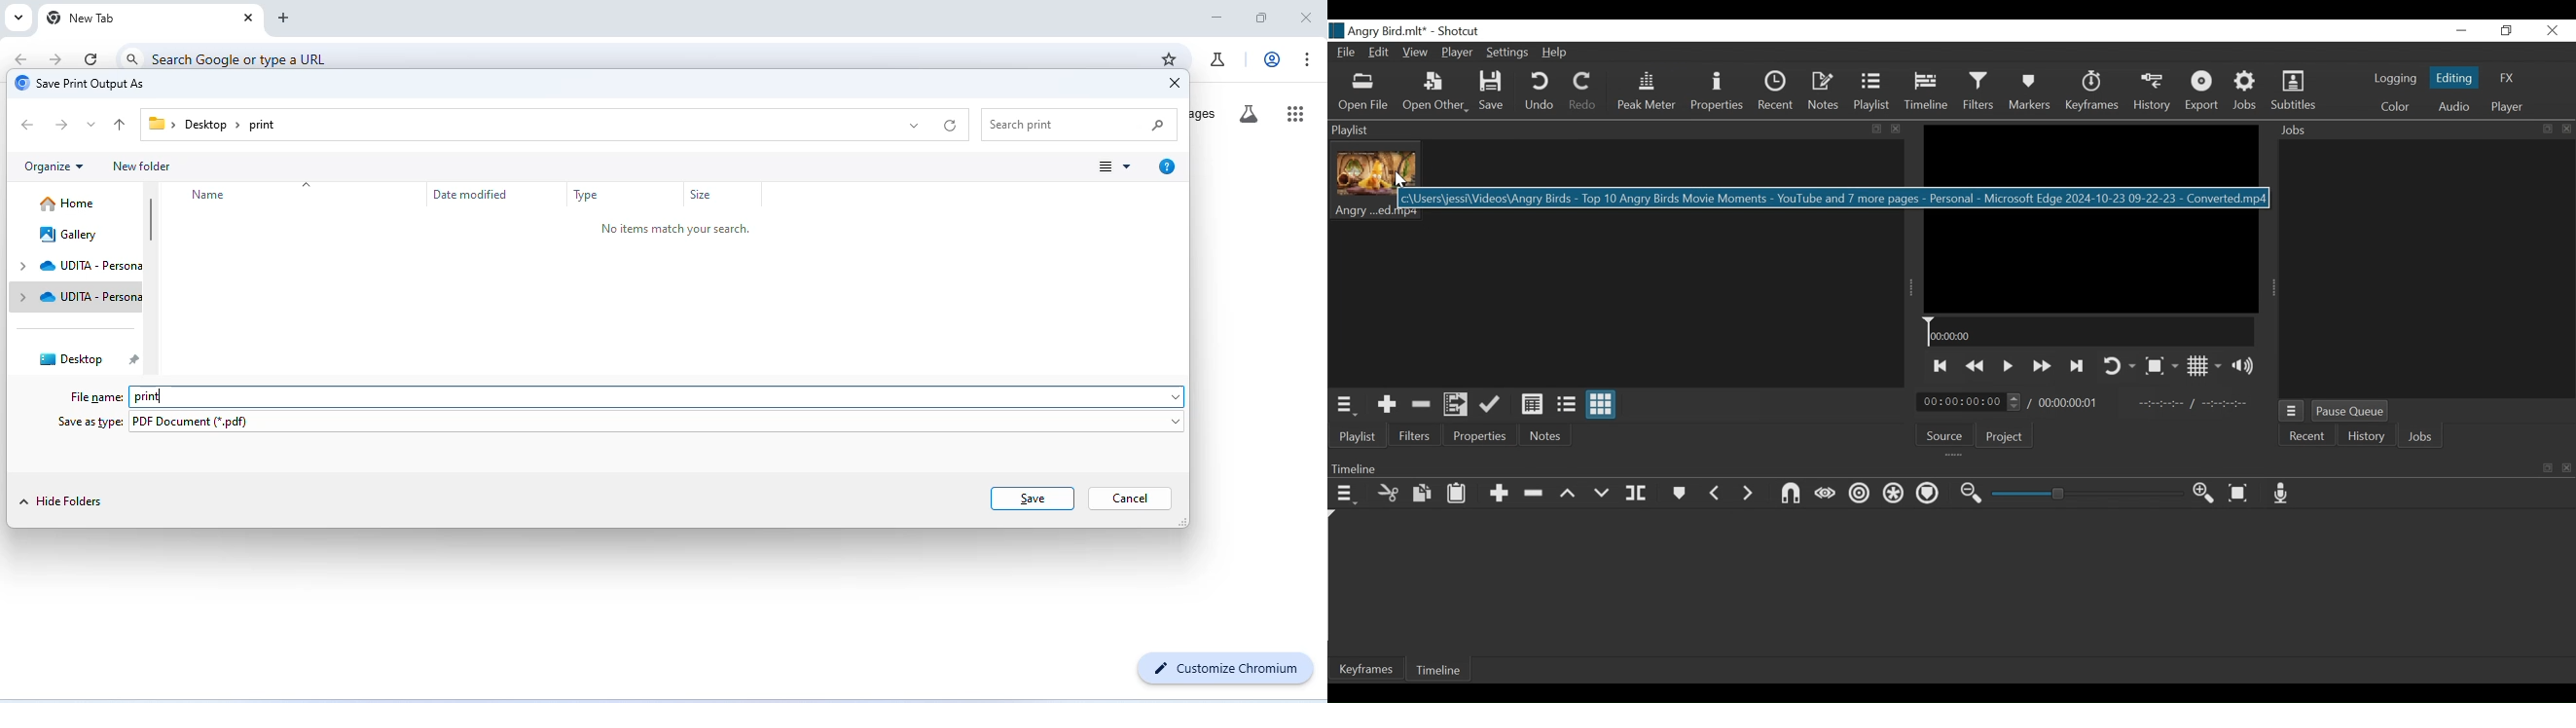 This screenshot has width=2576, height=728. I want to click on Redo, so click(1584, 91).